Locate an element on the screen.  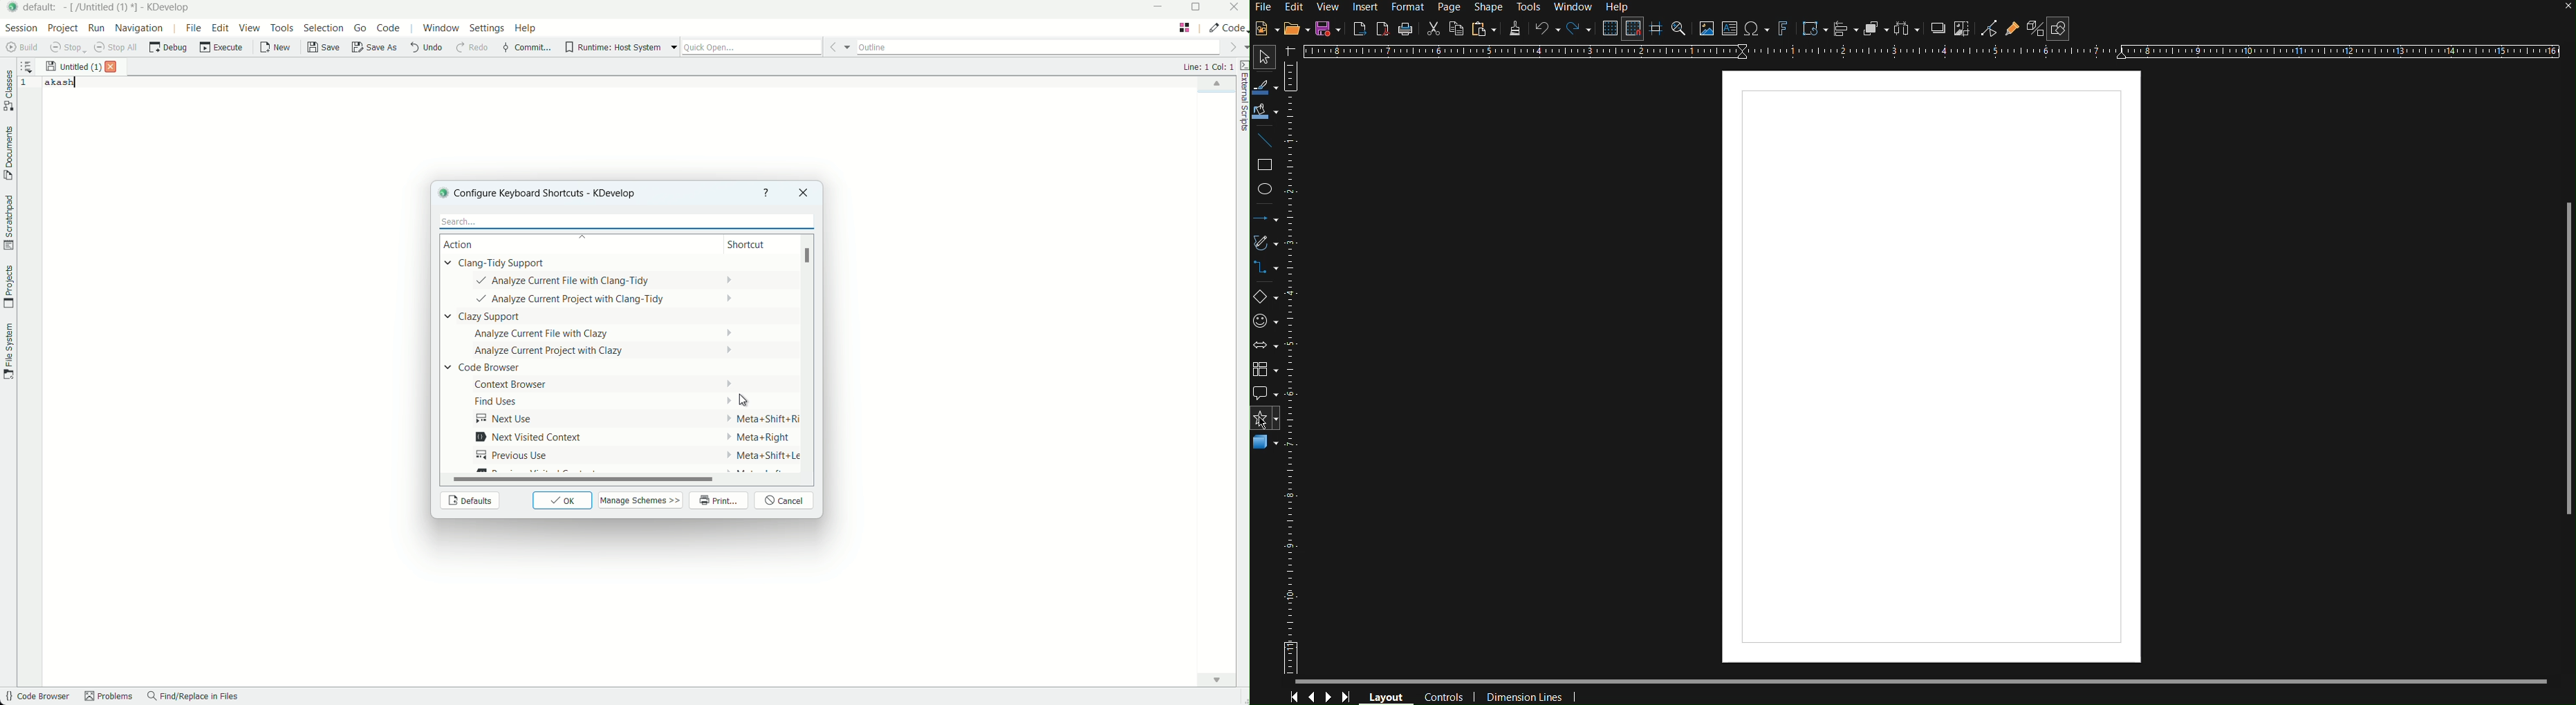
Crop Image is located at coordinates (1963, 30).